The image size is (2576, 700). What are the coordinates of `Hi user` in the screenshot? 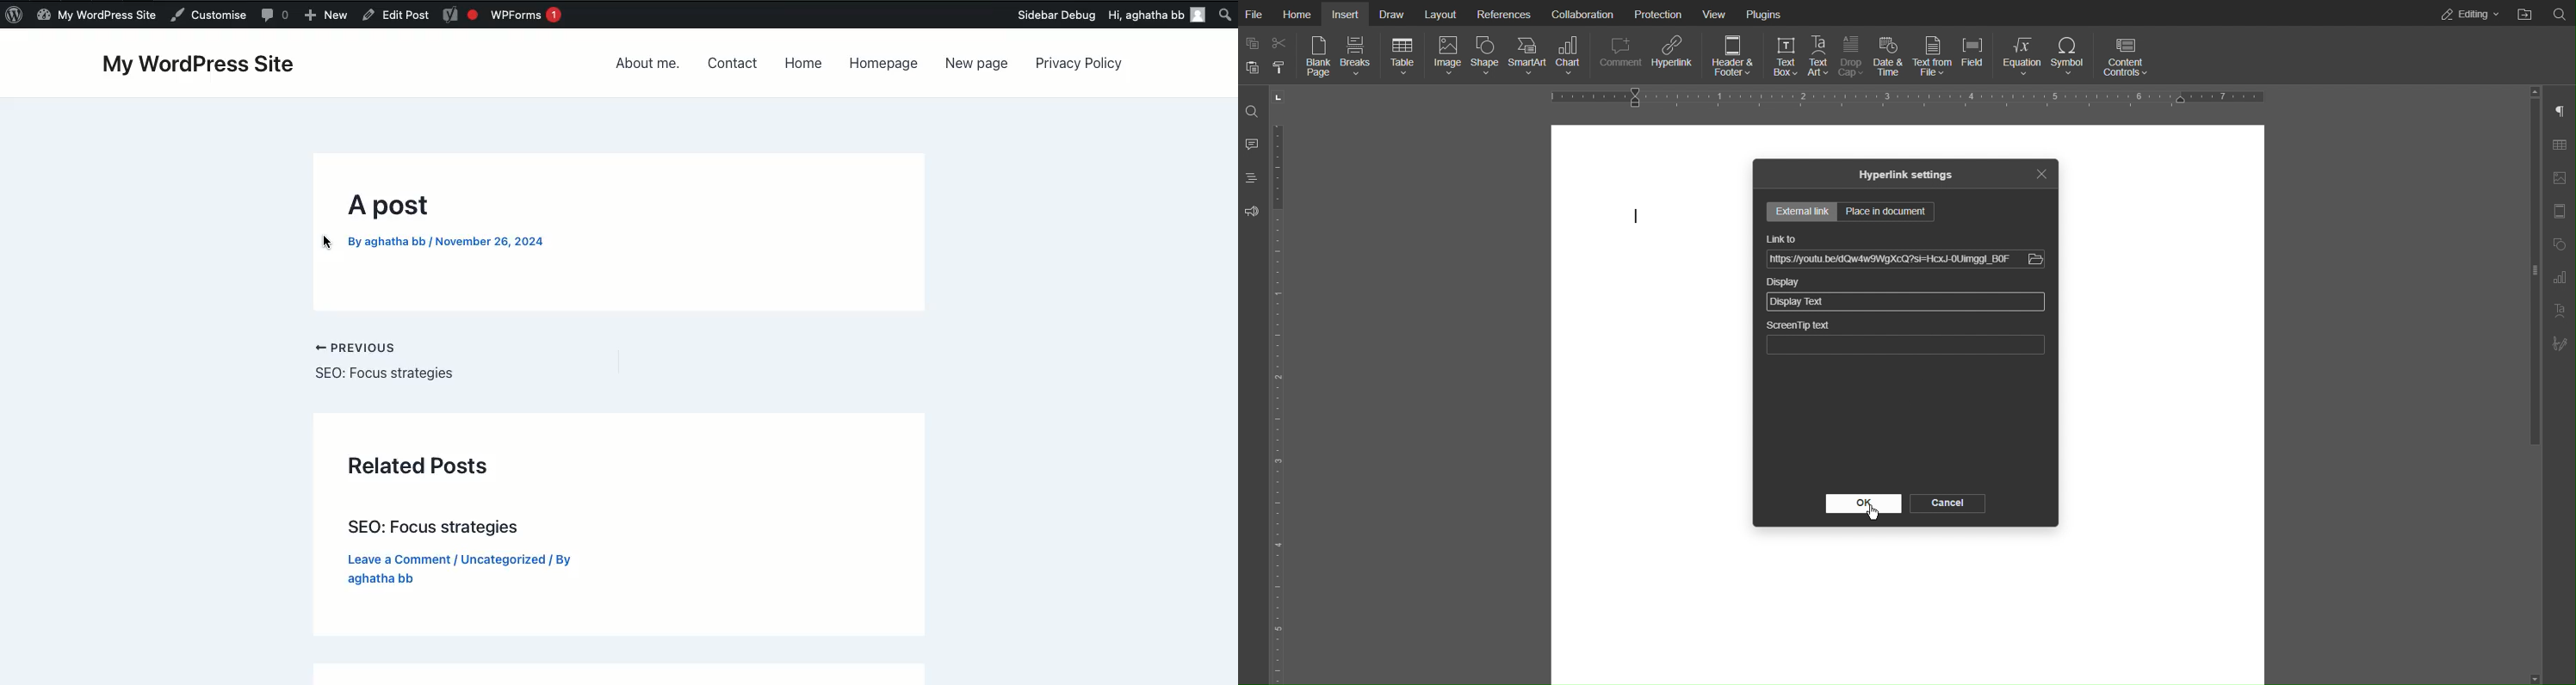 It's located at (1155, 15).